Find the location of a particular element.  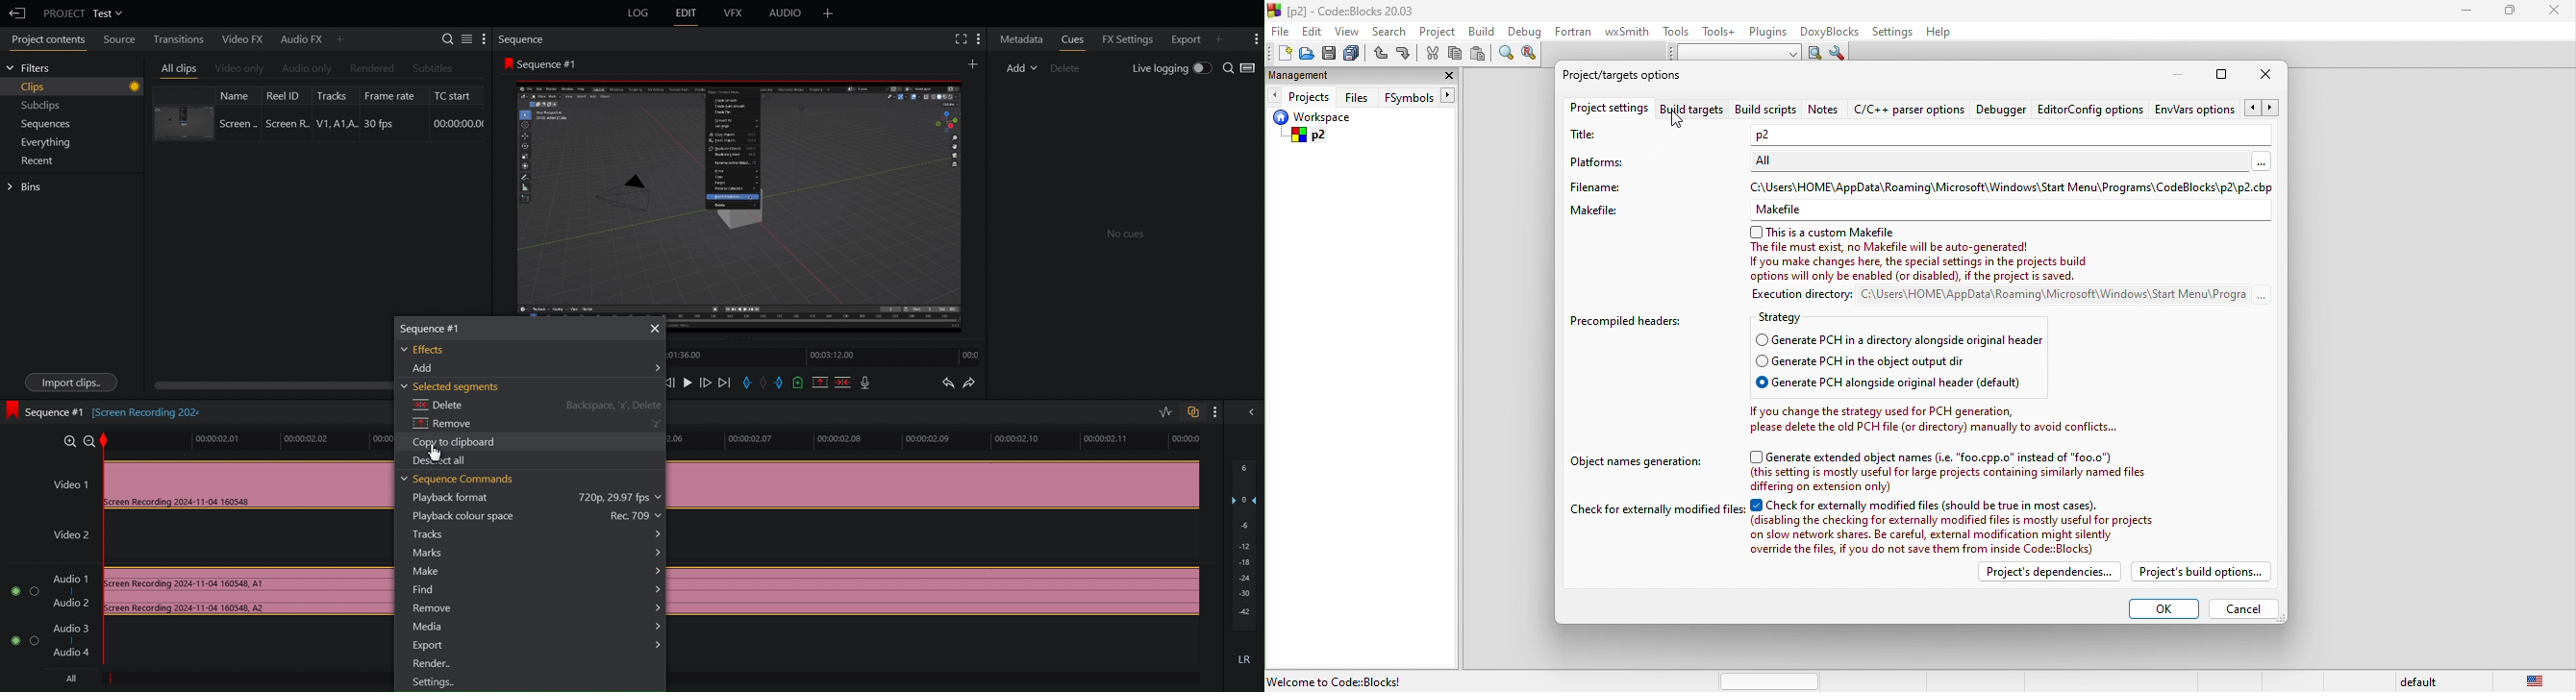

Render is located at coordinates (431, 664).